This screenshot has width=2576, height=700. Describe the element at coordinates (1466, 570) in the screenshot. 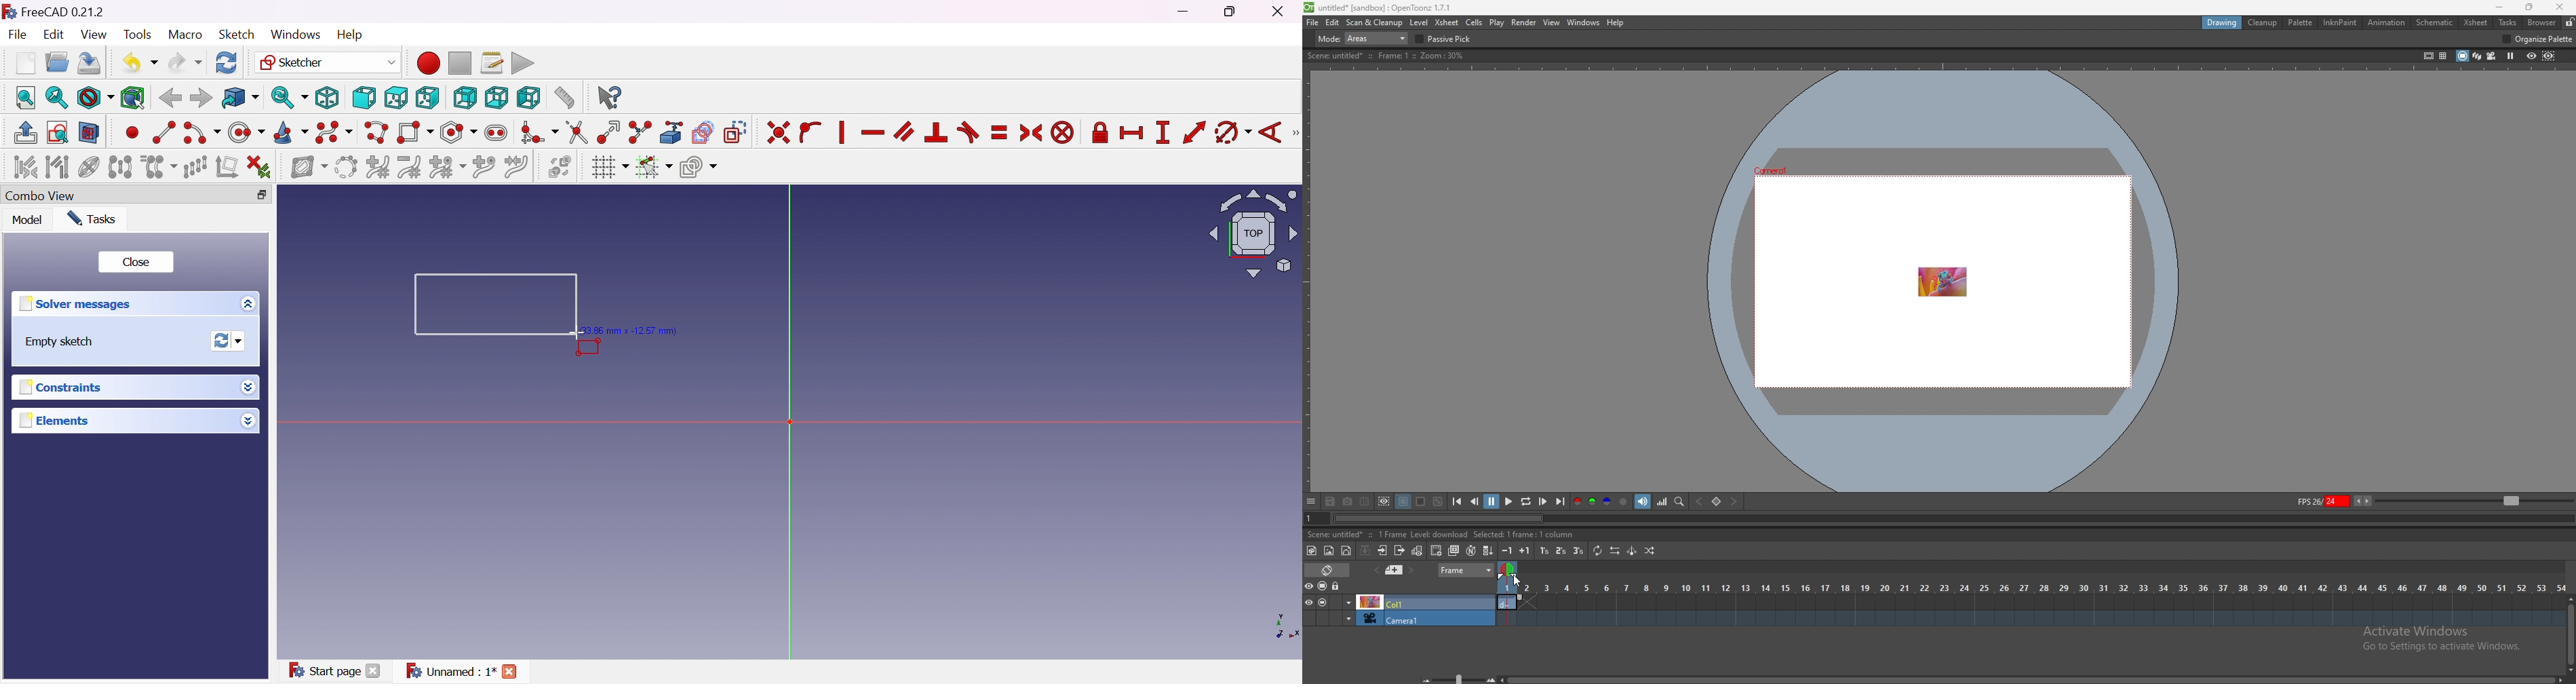

I see `frame` at that location.